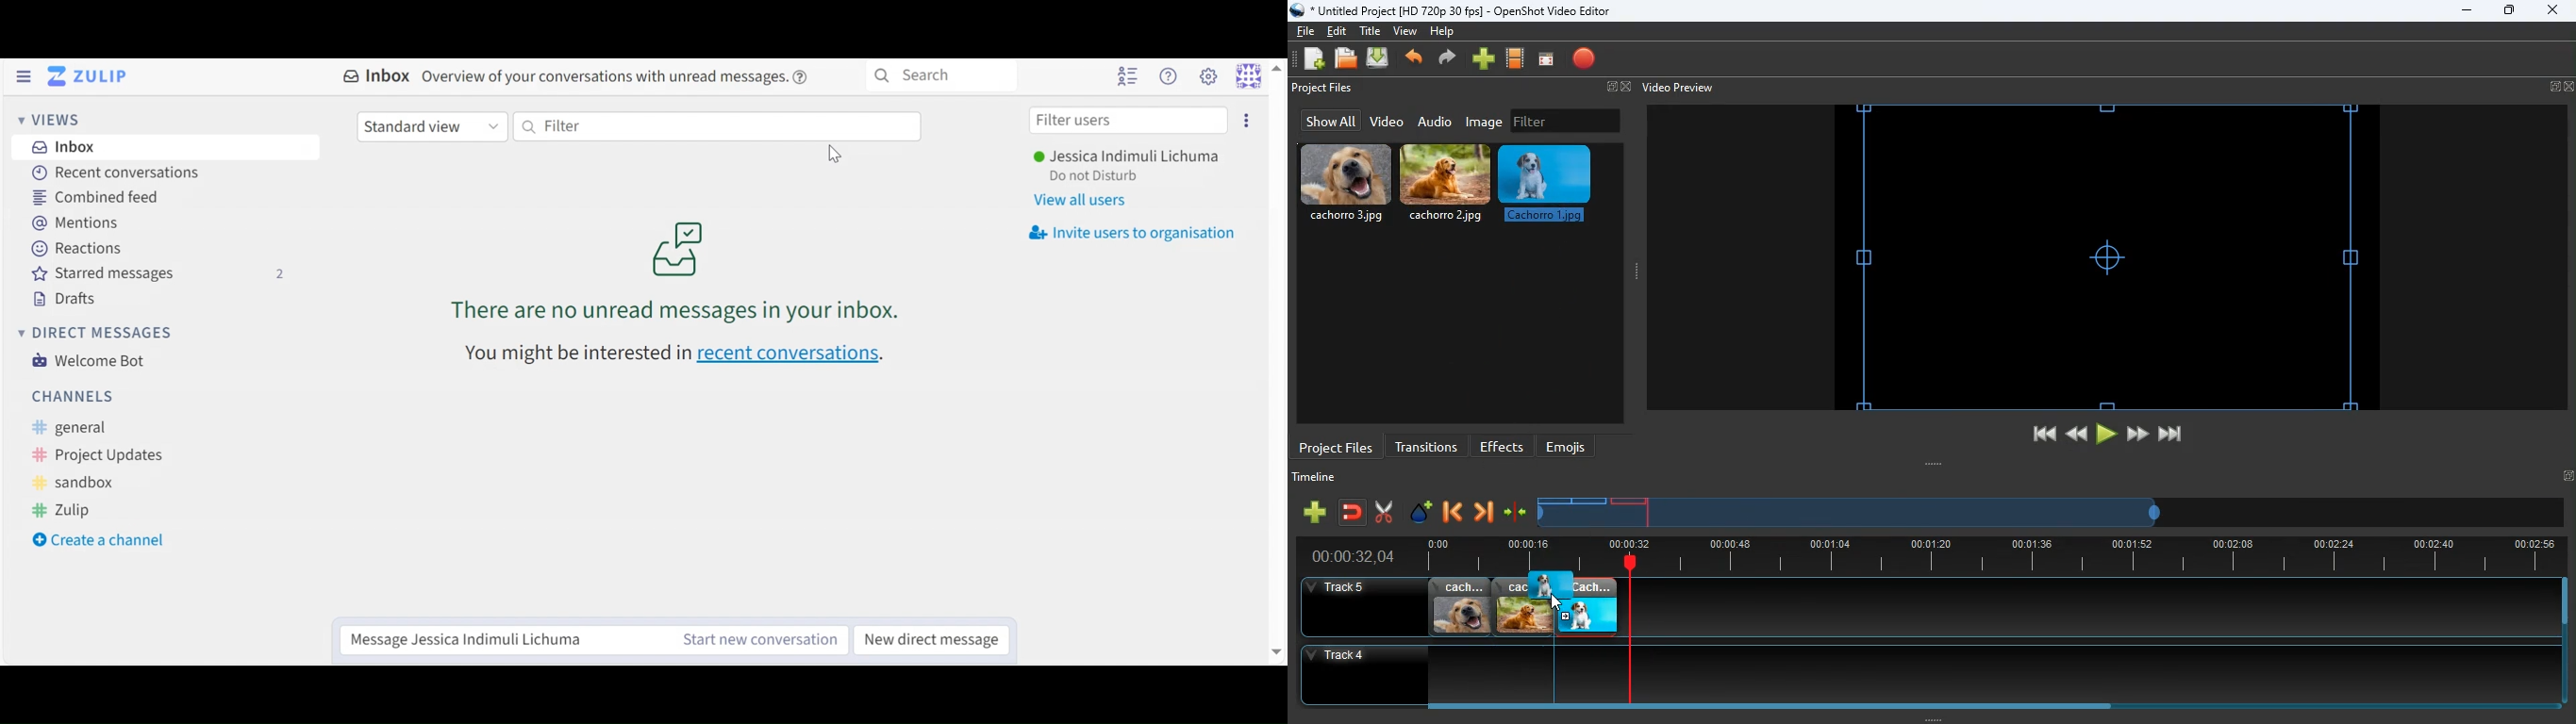 The height and width of the screenshot is (728, 2576). I want to click on Views, so click(53, 121).